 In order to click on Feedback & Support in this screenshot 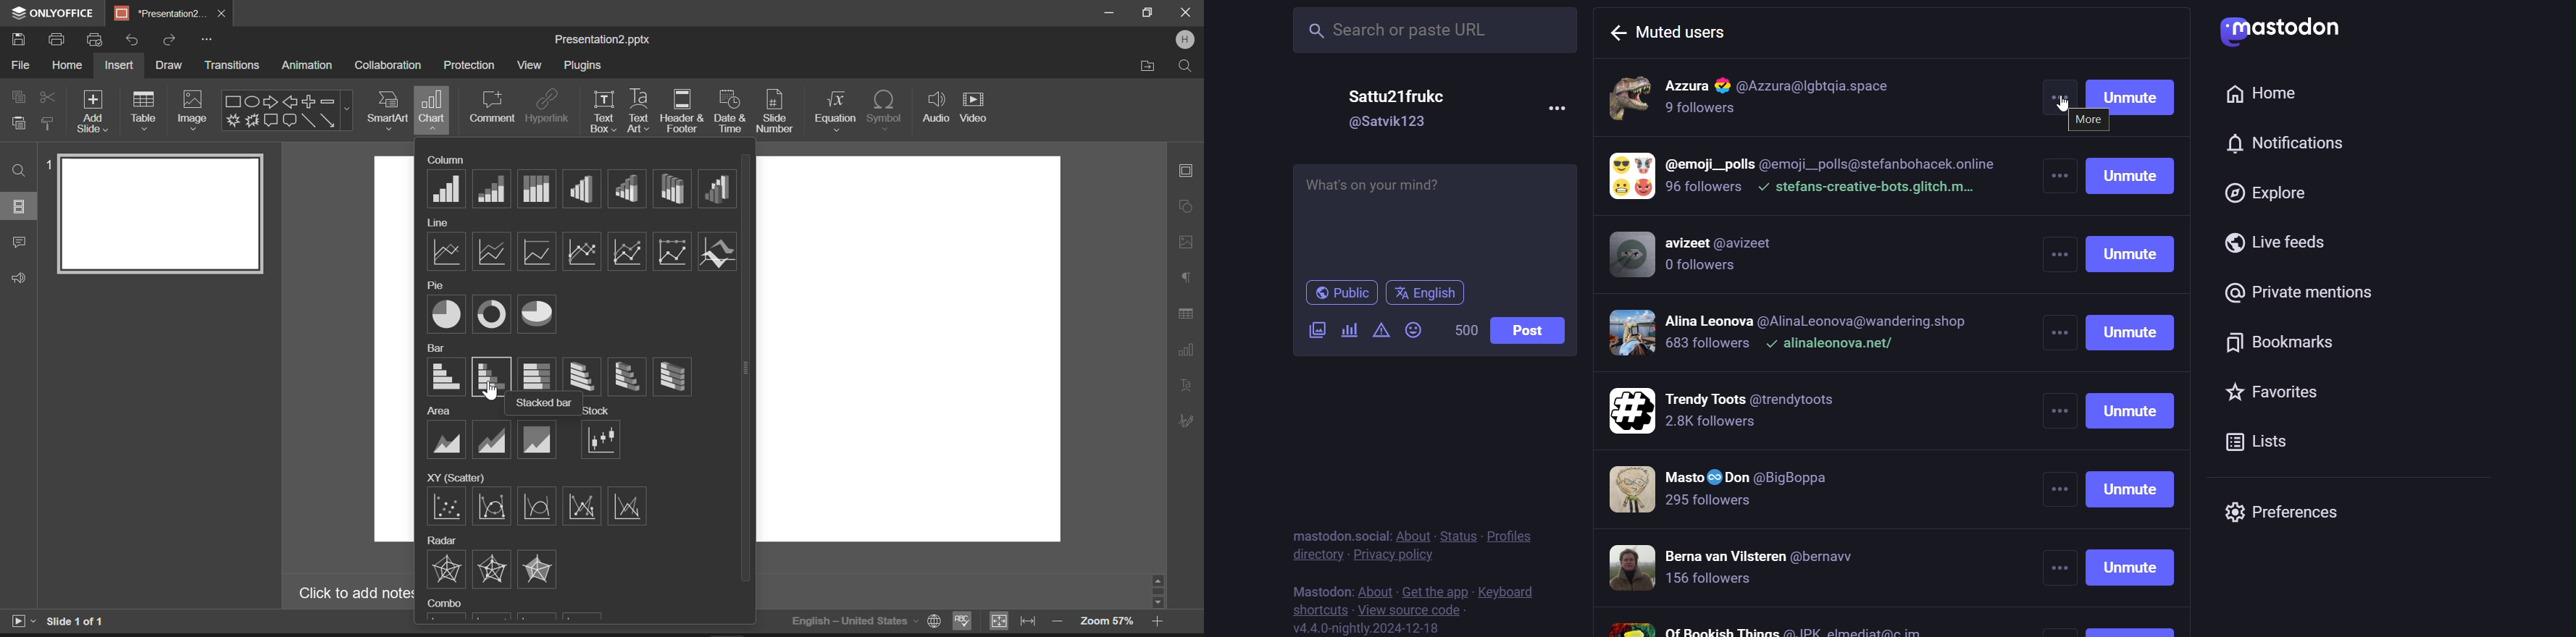, I will do `click(18, 278)`.